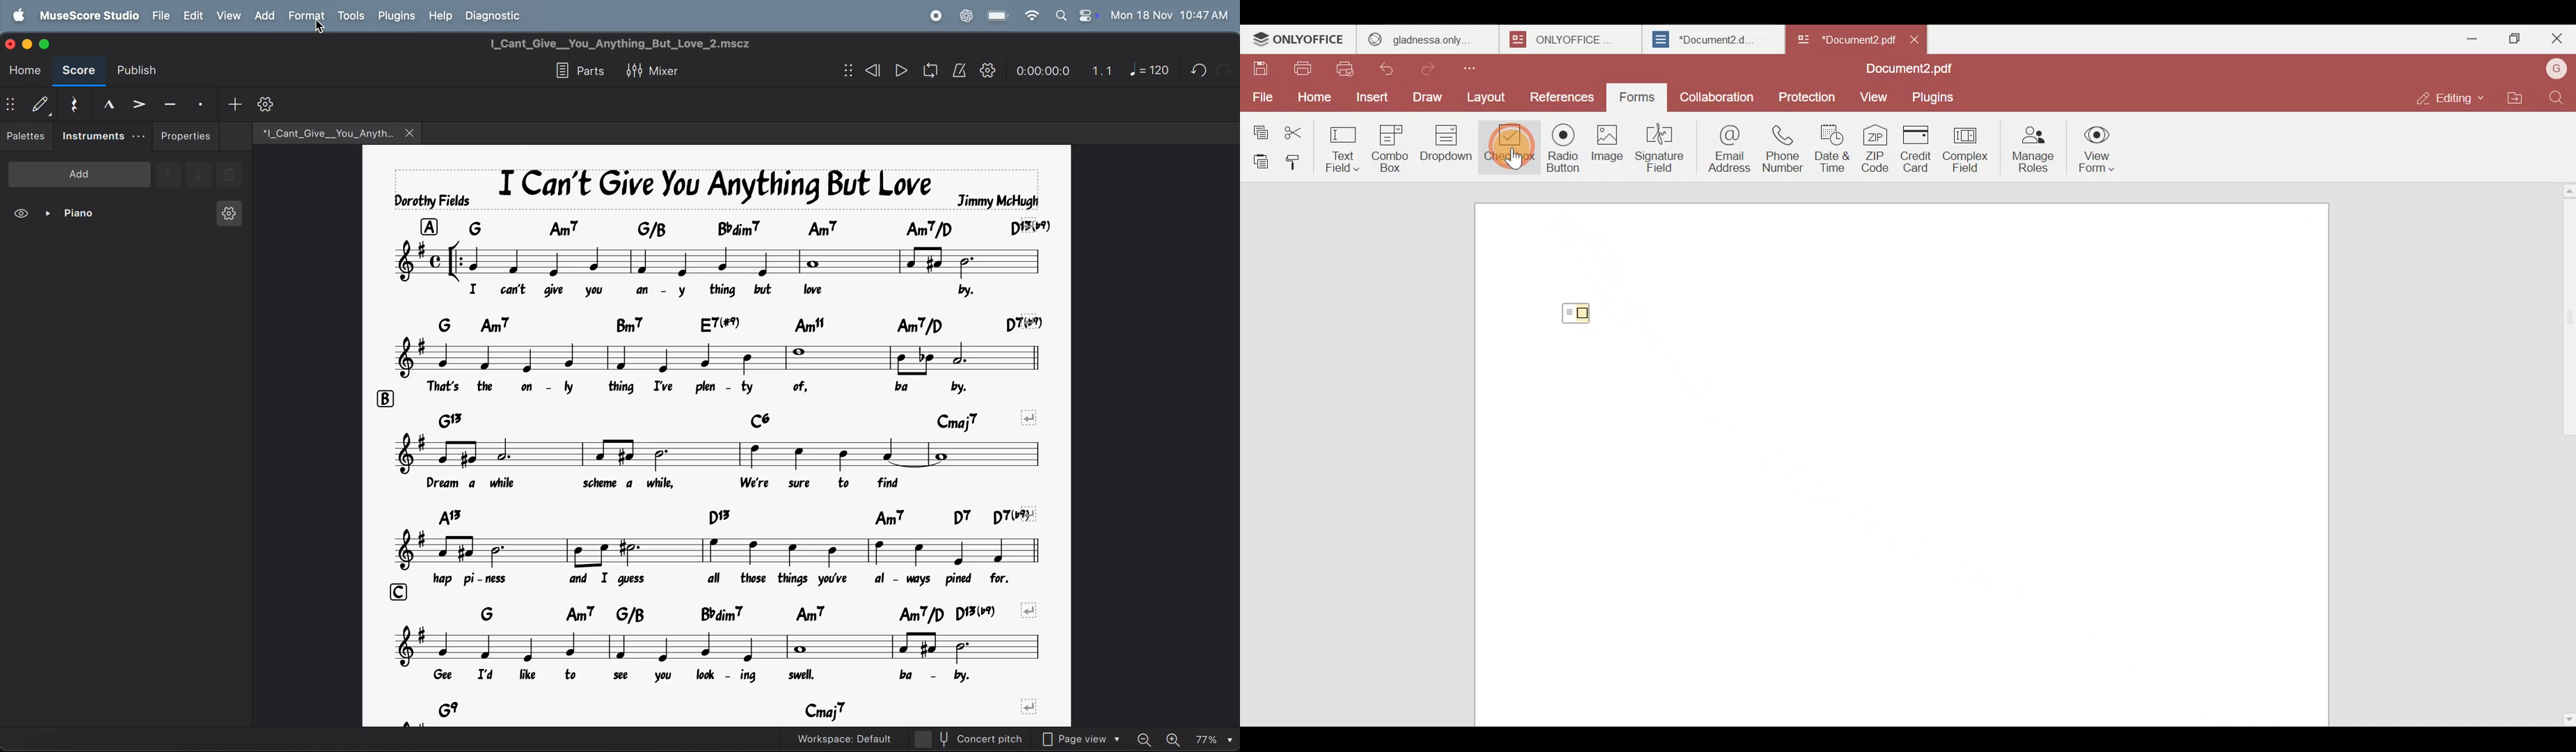  Describe the element at coordinates (1262, 95) in the screenshot. I see `File` at that location.